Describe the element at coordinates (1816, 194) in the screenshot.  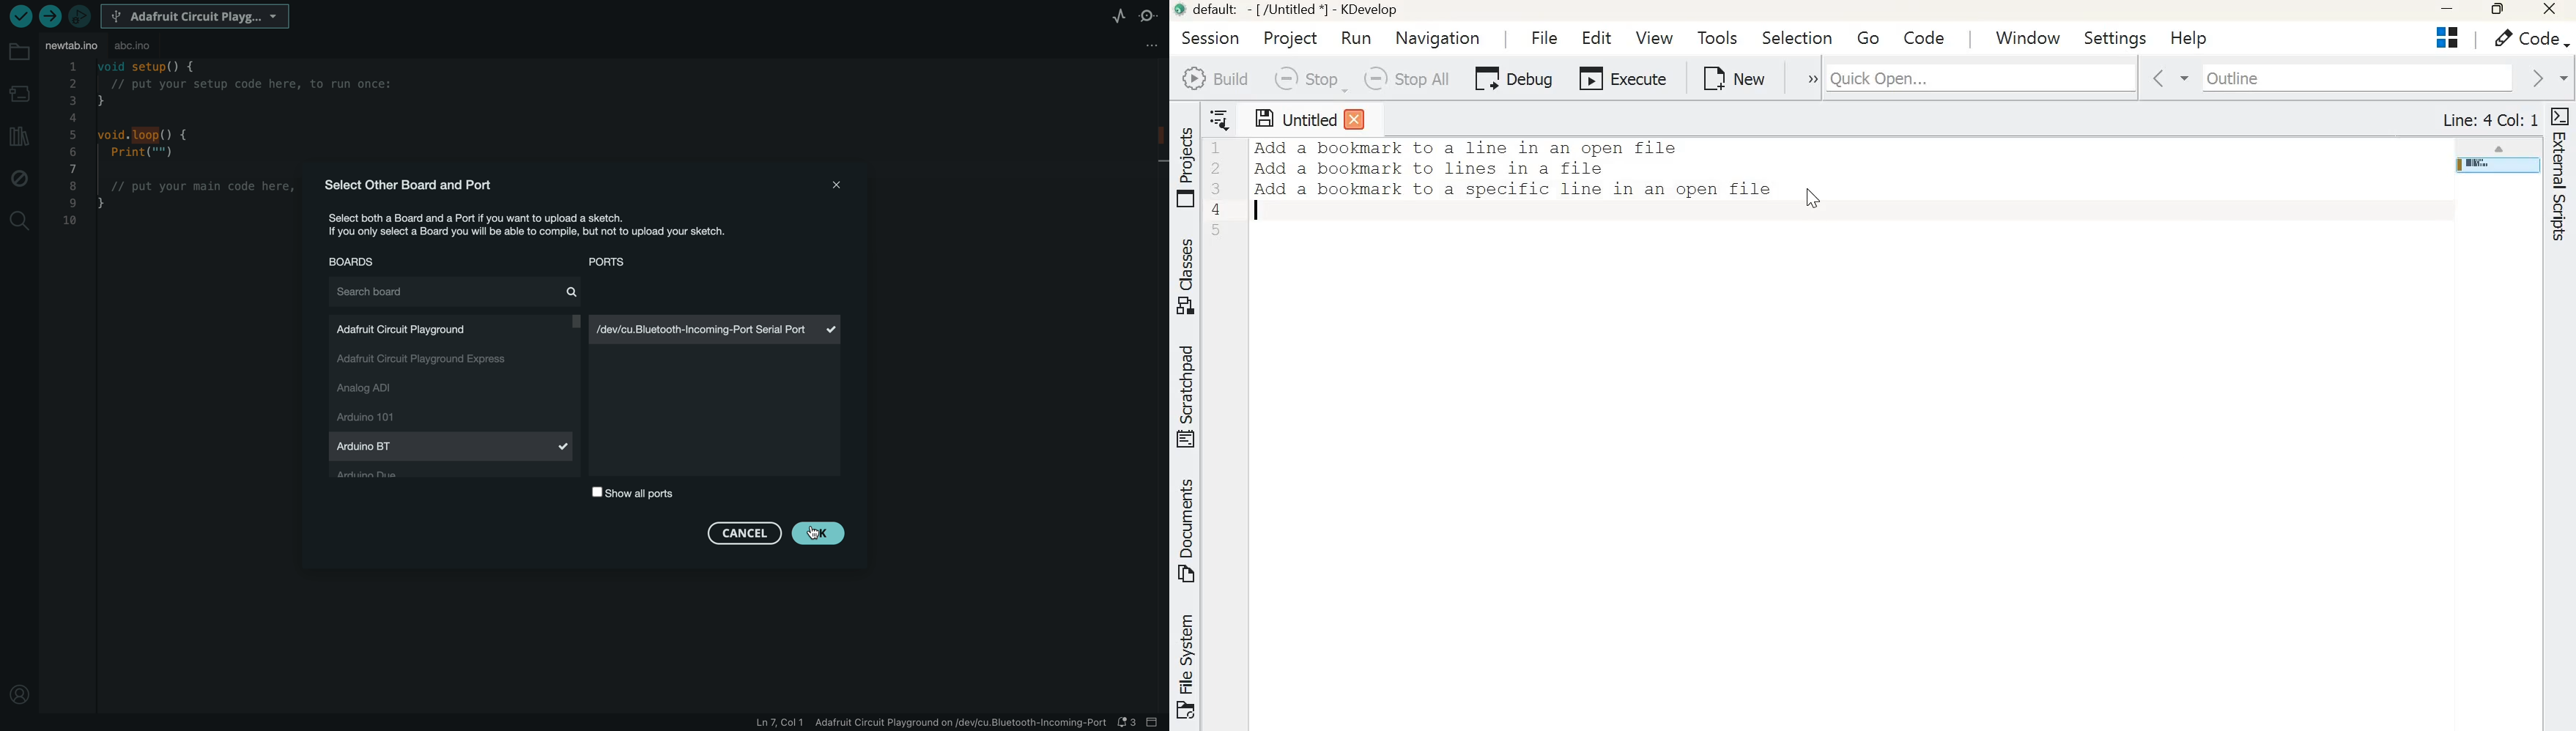
I see `cursor` at that location.